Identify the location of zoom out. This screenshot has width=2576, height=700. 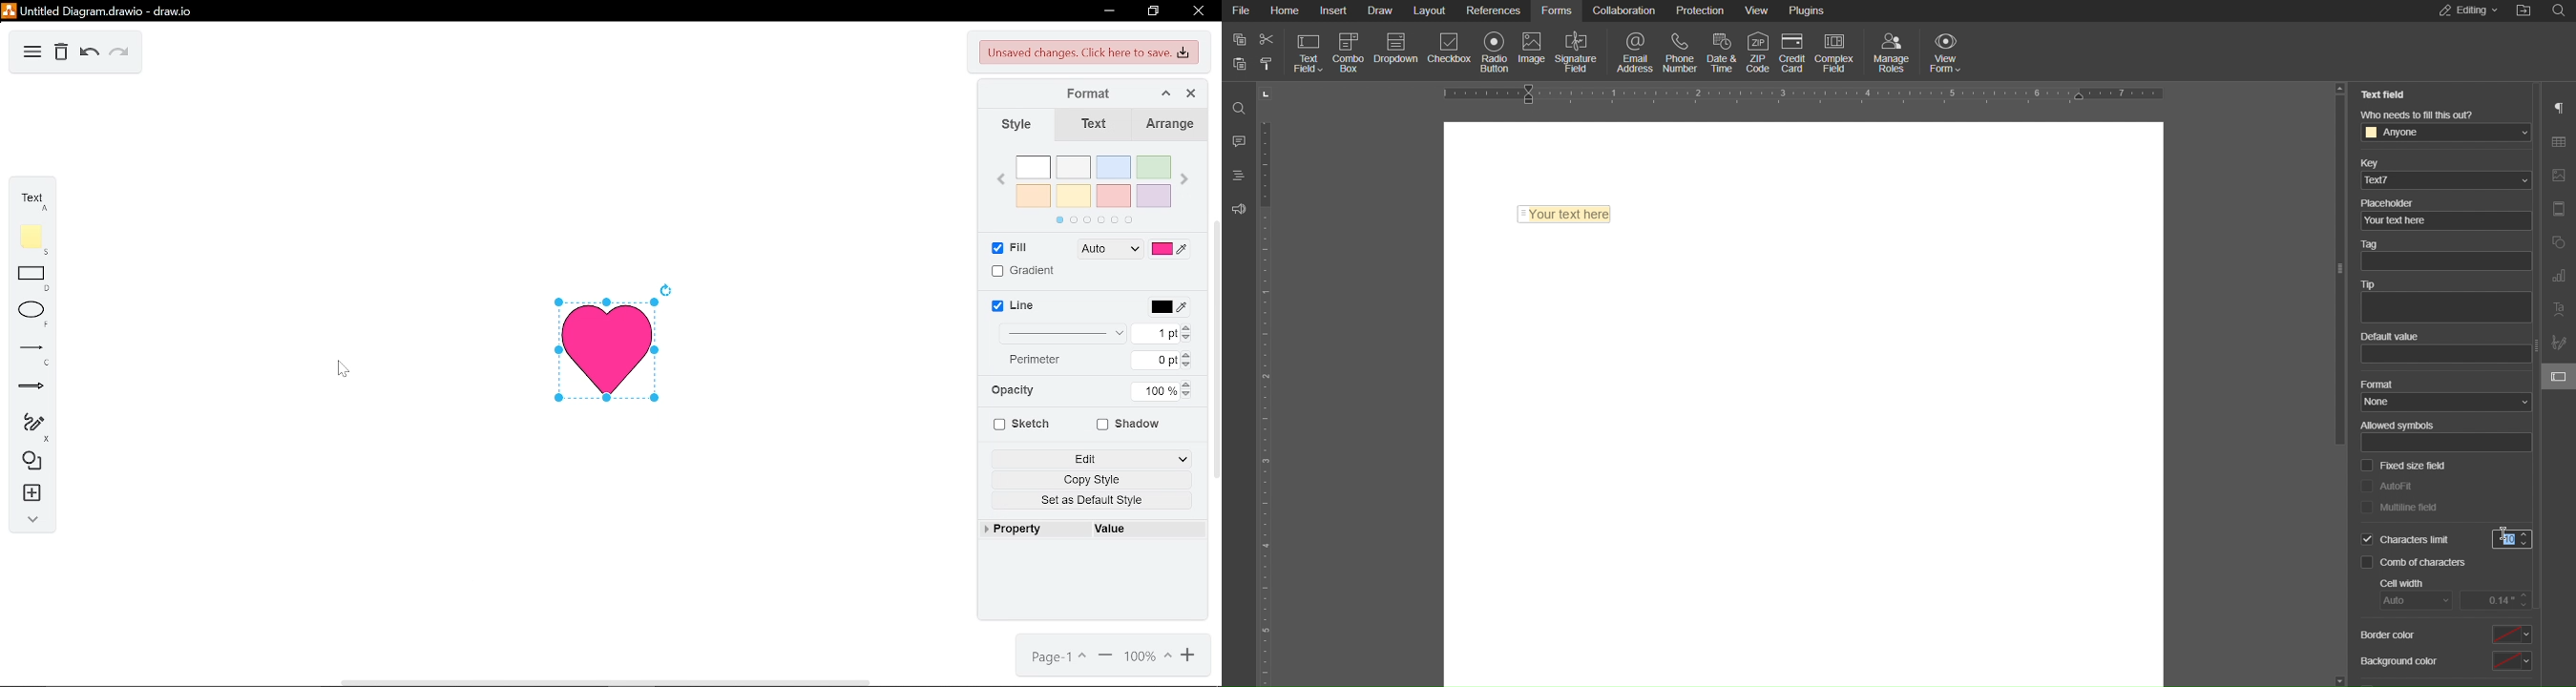
(1105, 656).